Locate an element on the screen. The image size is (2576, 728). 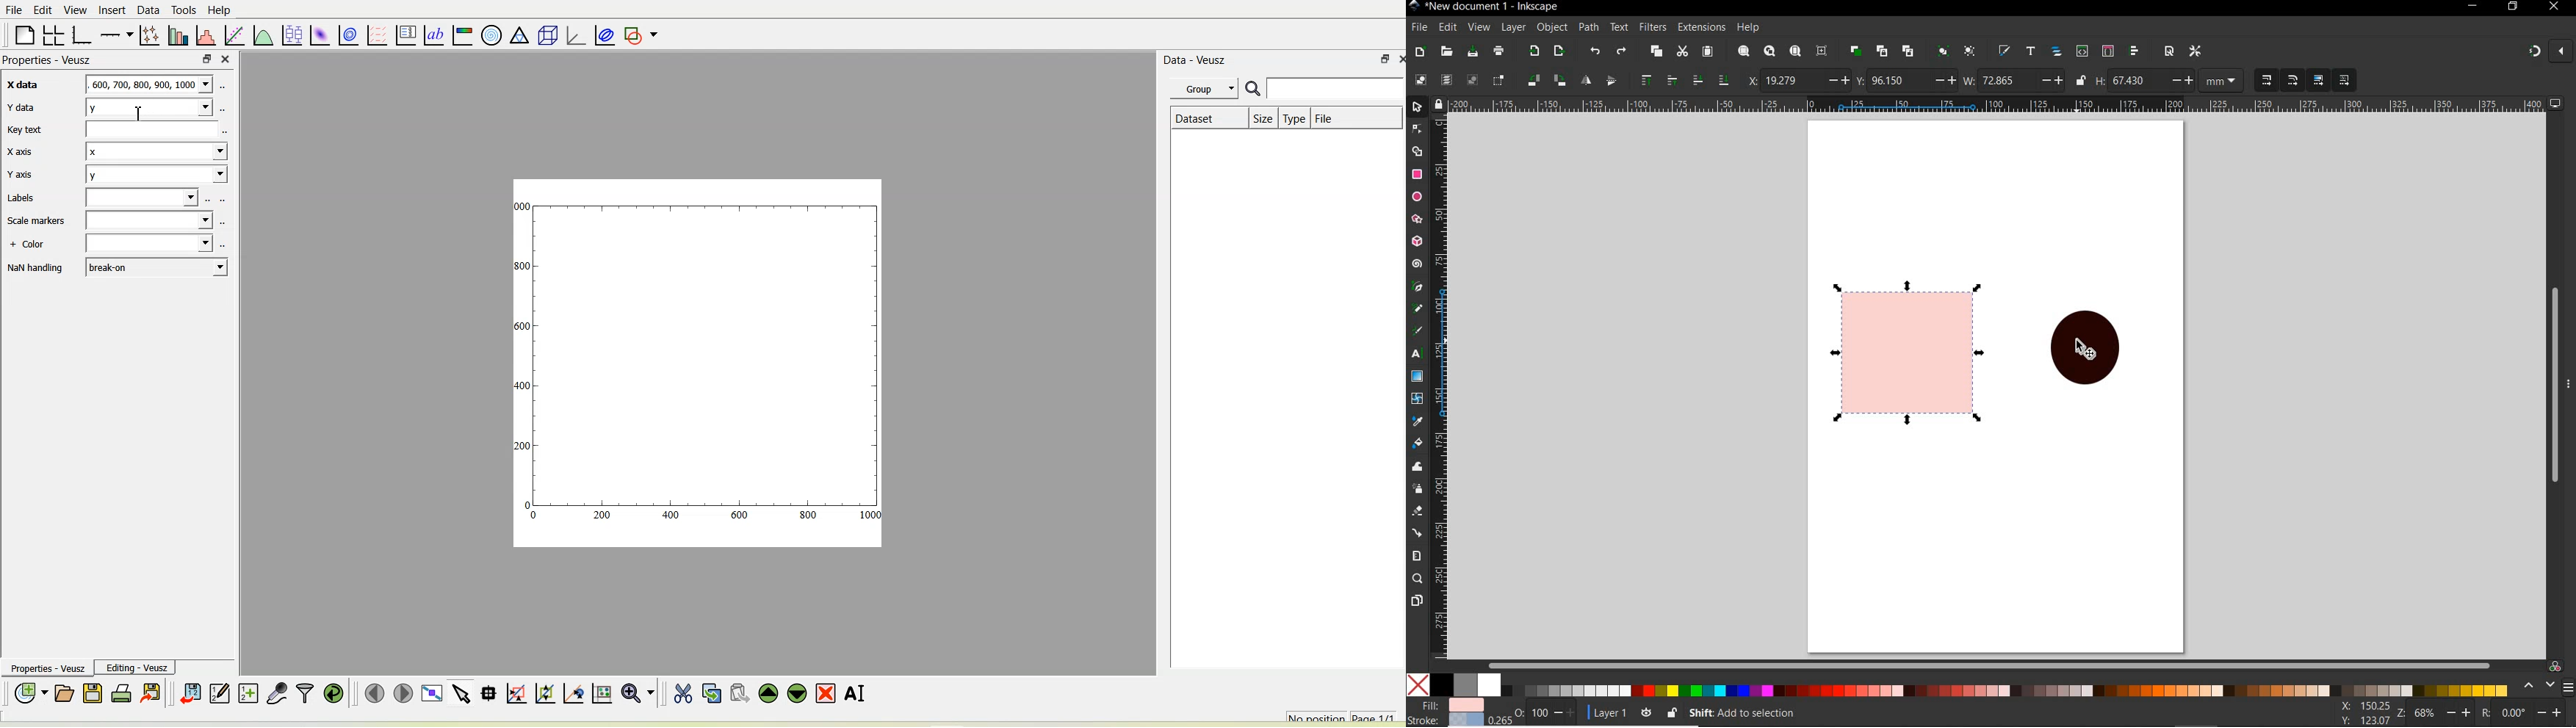
Search bar is located at coordinates (1324, 88).